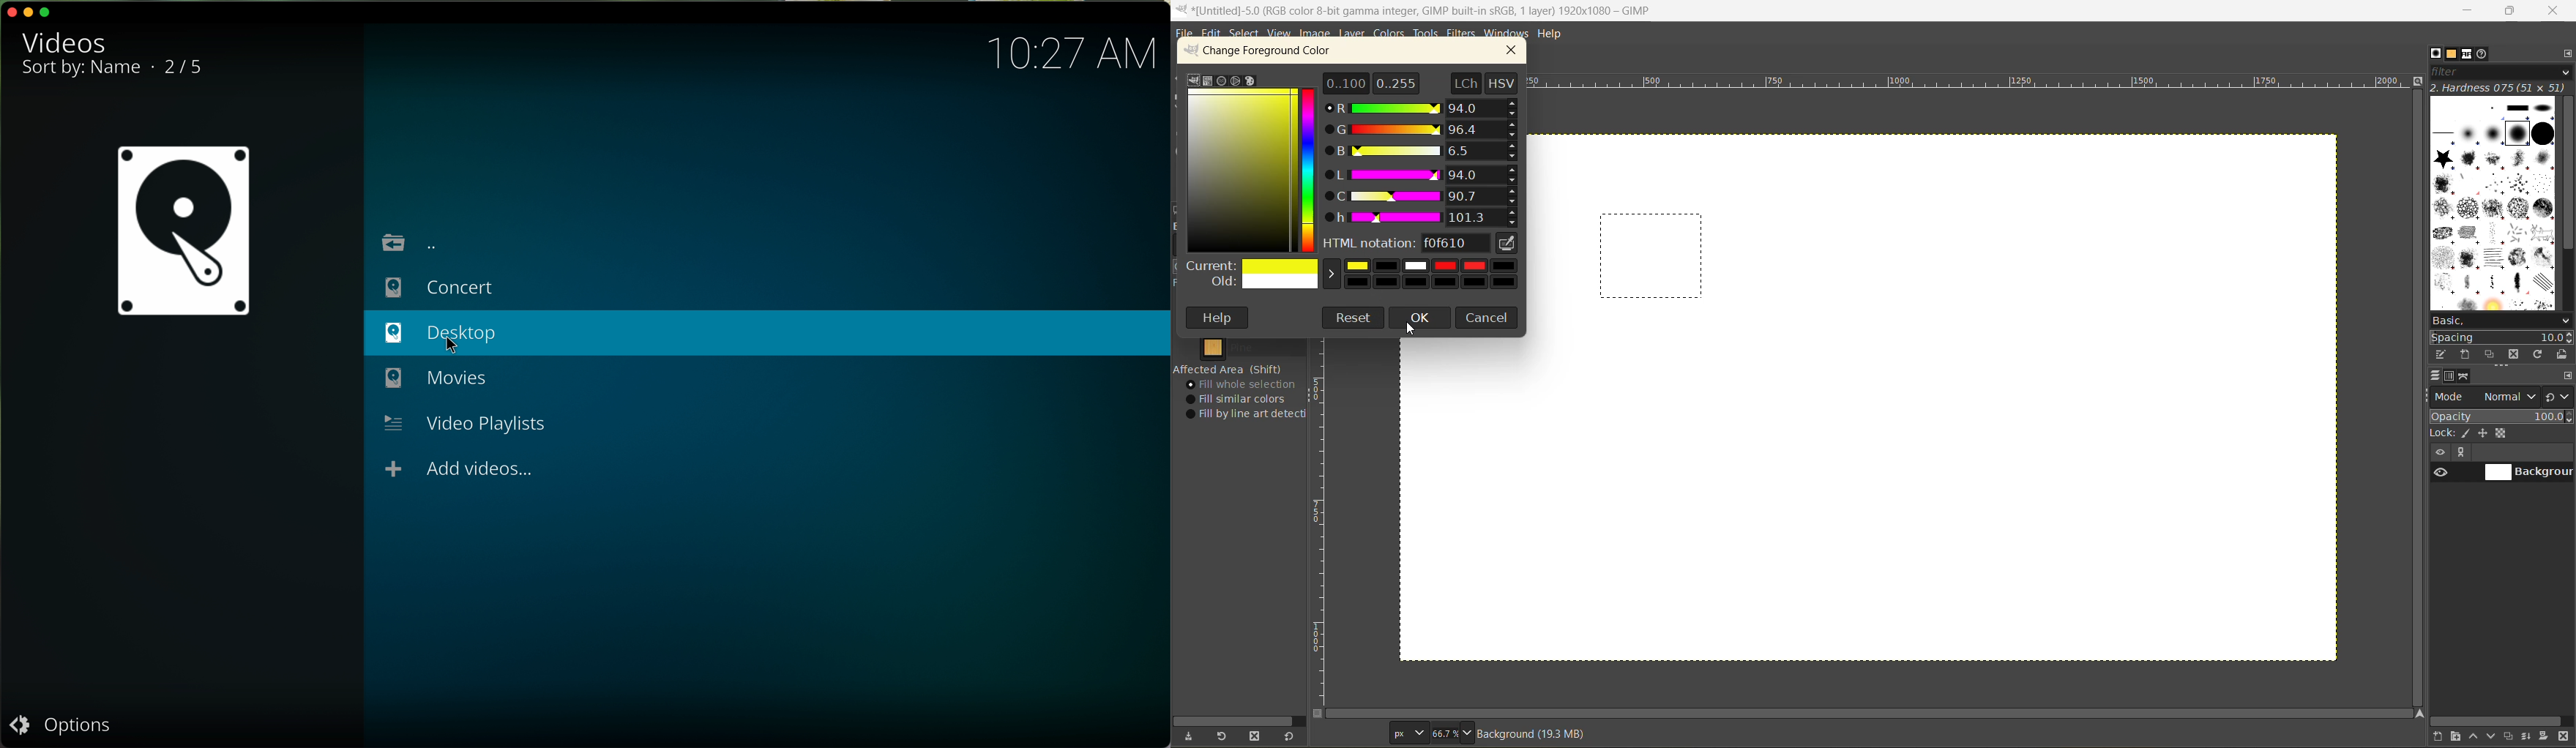 The image size is (2576, 756). I want to click on movies file, so click(429, 379).